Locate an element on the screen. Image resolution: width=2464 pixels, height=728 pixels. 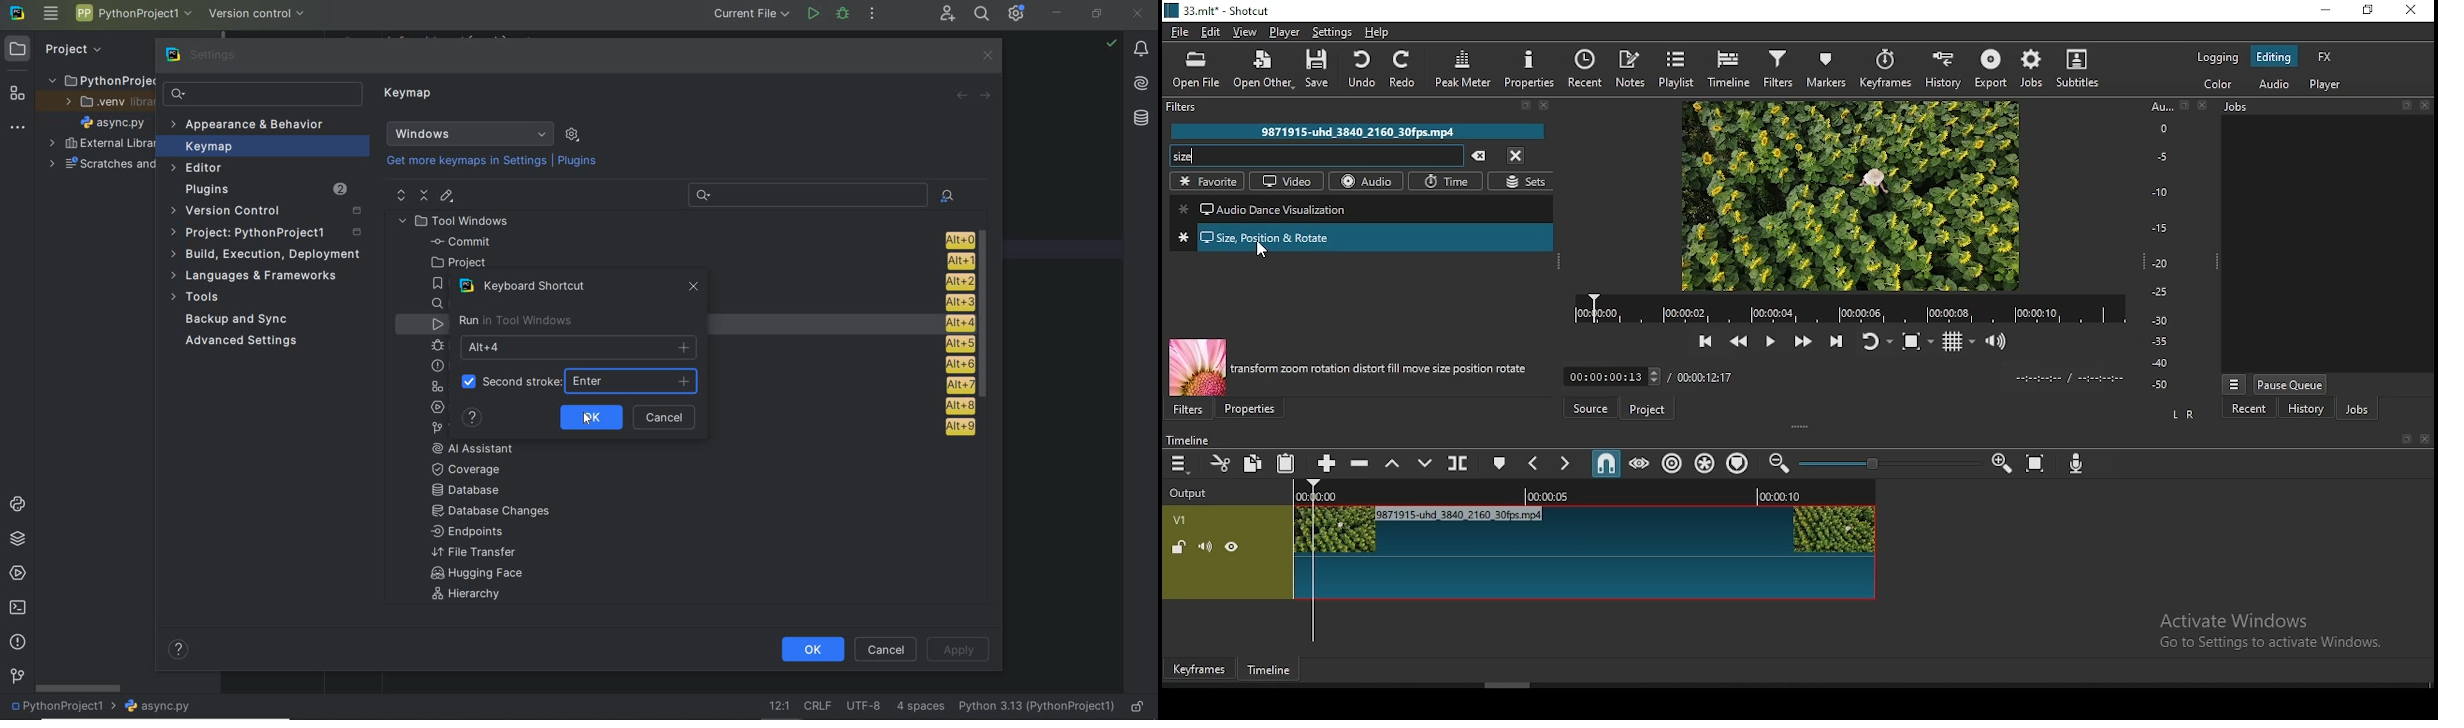
Apply is located at coordinates (959, 648).